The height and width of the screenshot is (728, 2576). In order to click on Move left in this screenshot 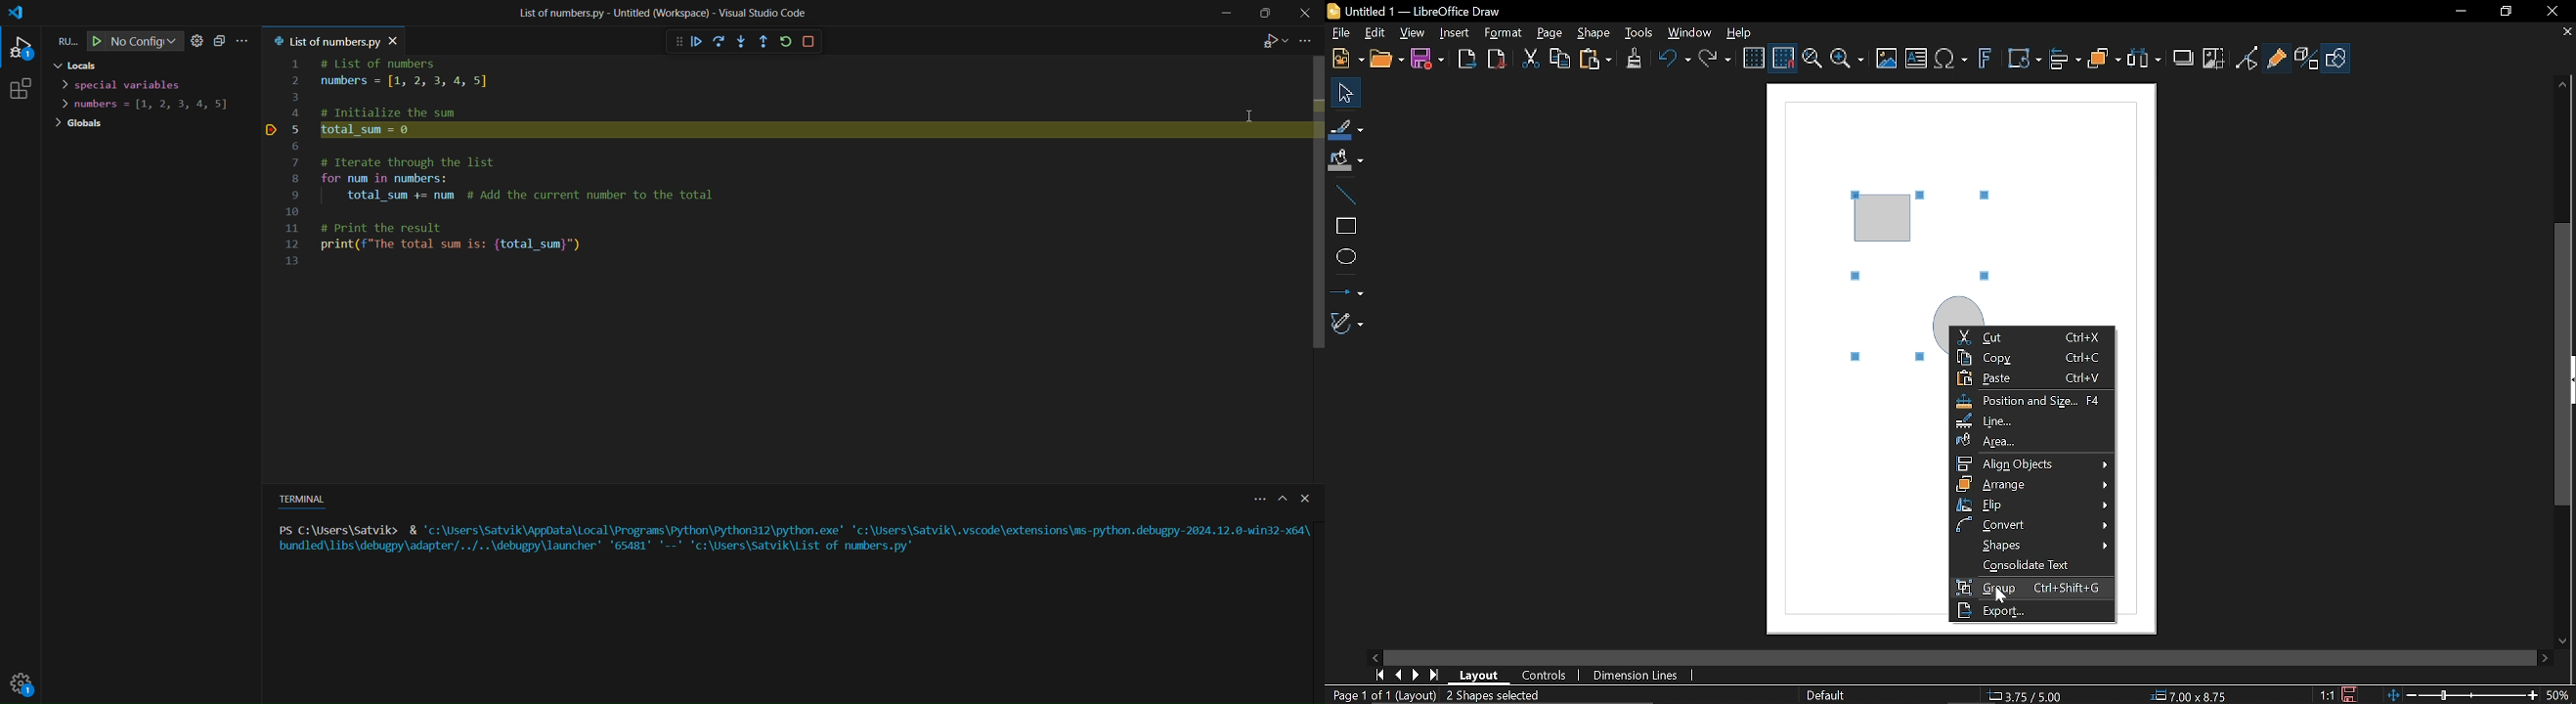, I will do `click(1371, 656)`.